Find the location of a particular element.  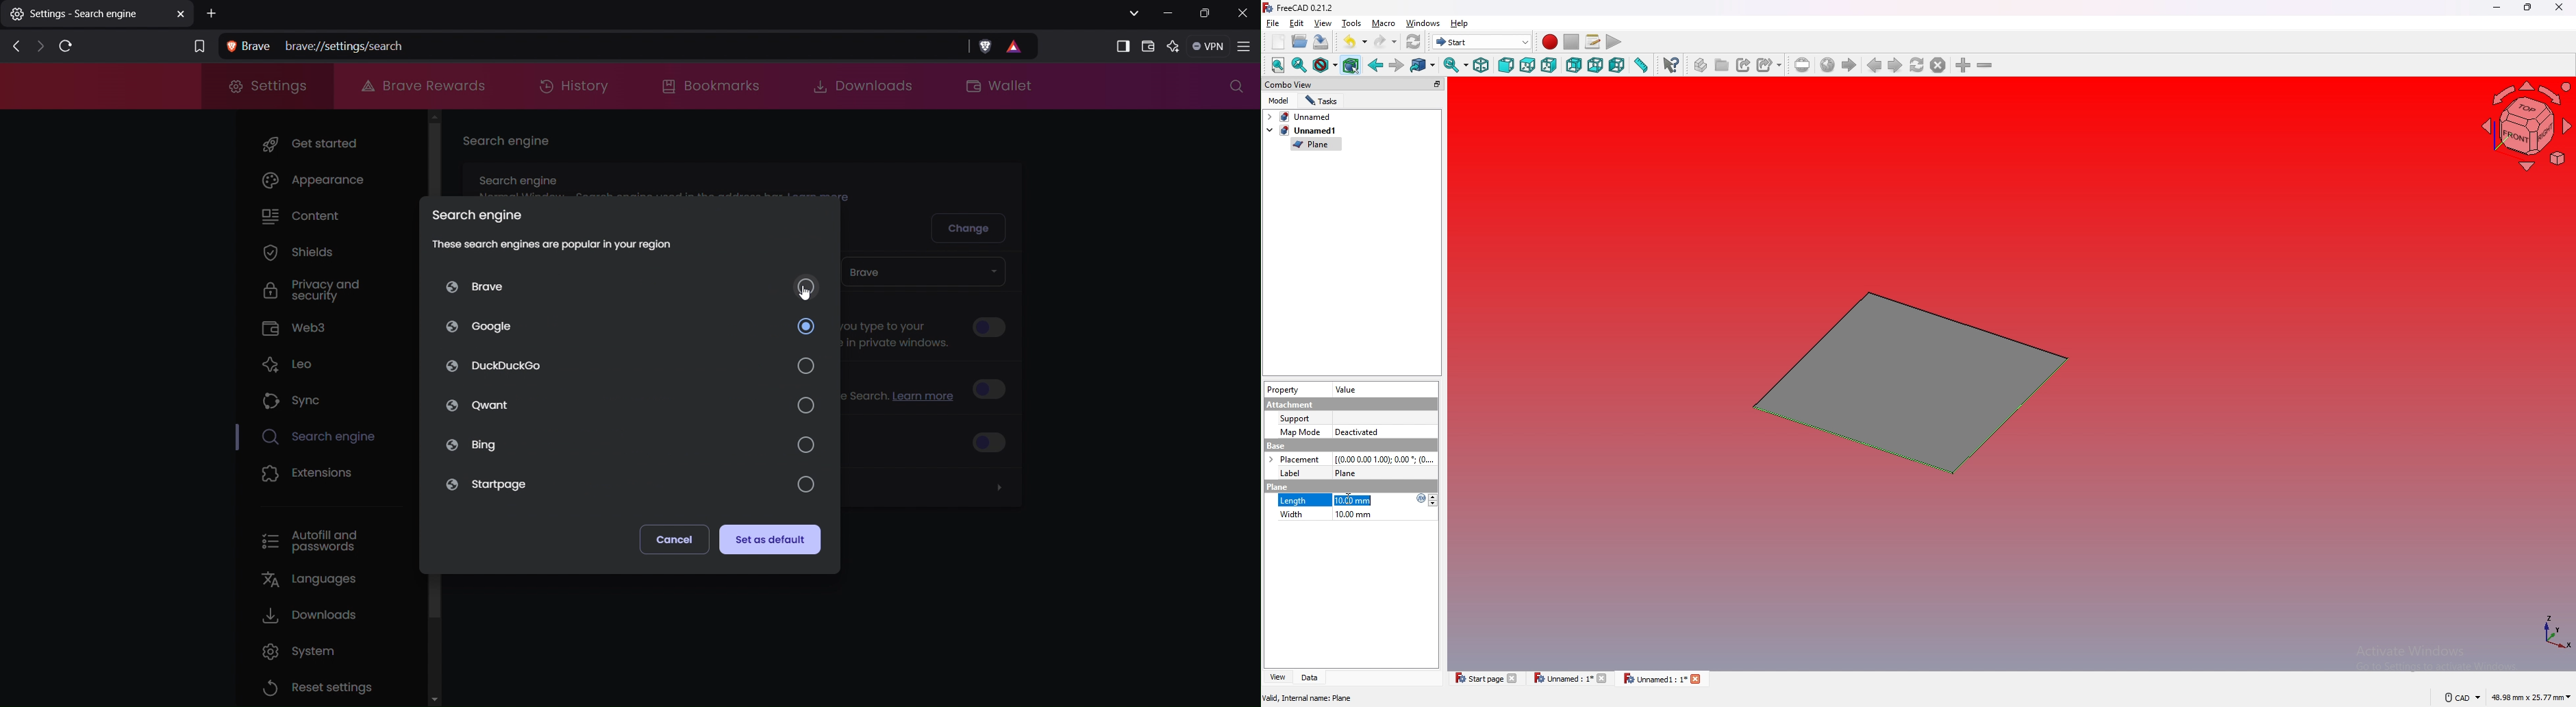

Settings is located at coordinates (267, 86).